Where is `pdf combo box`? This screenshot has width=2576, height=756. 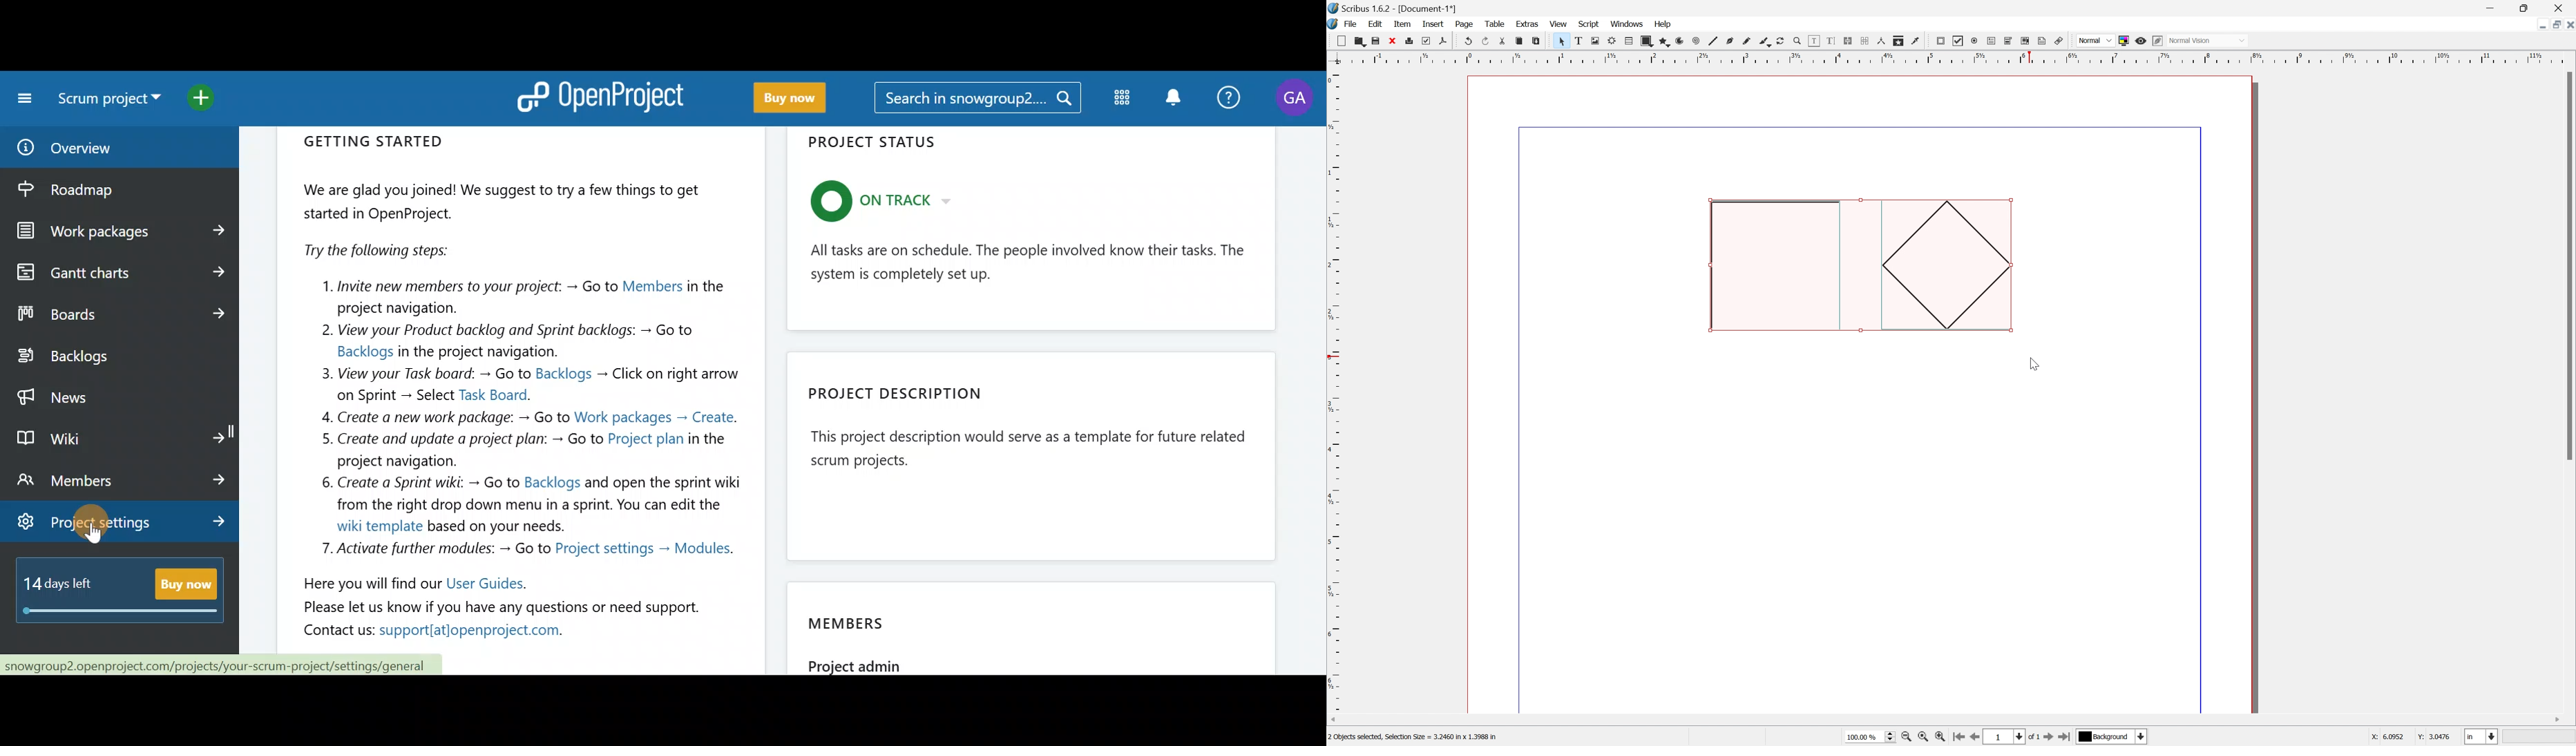 pdf combo box is located at coordinates (2007, 41).